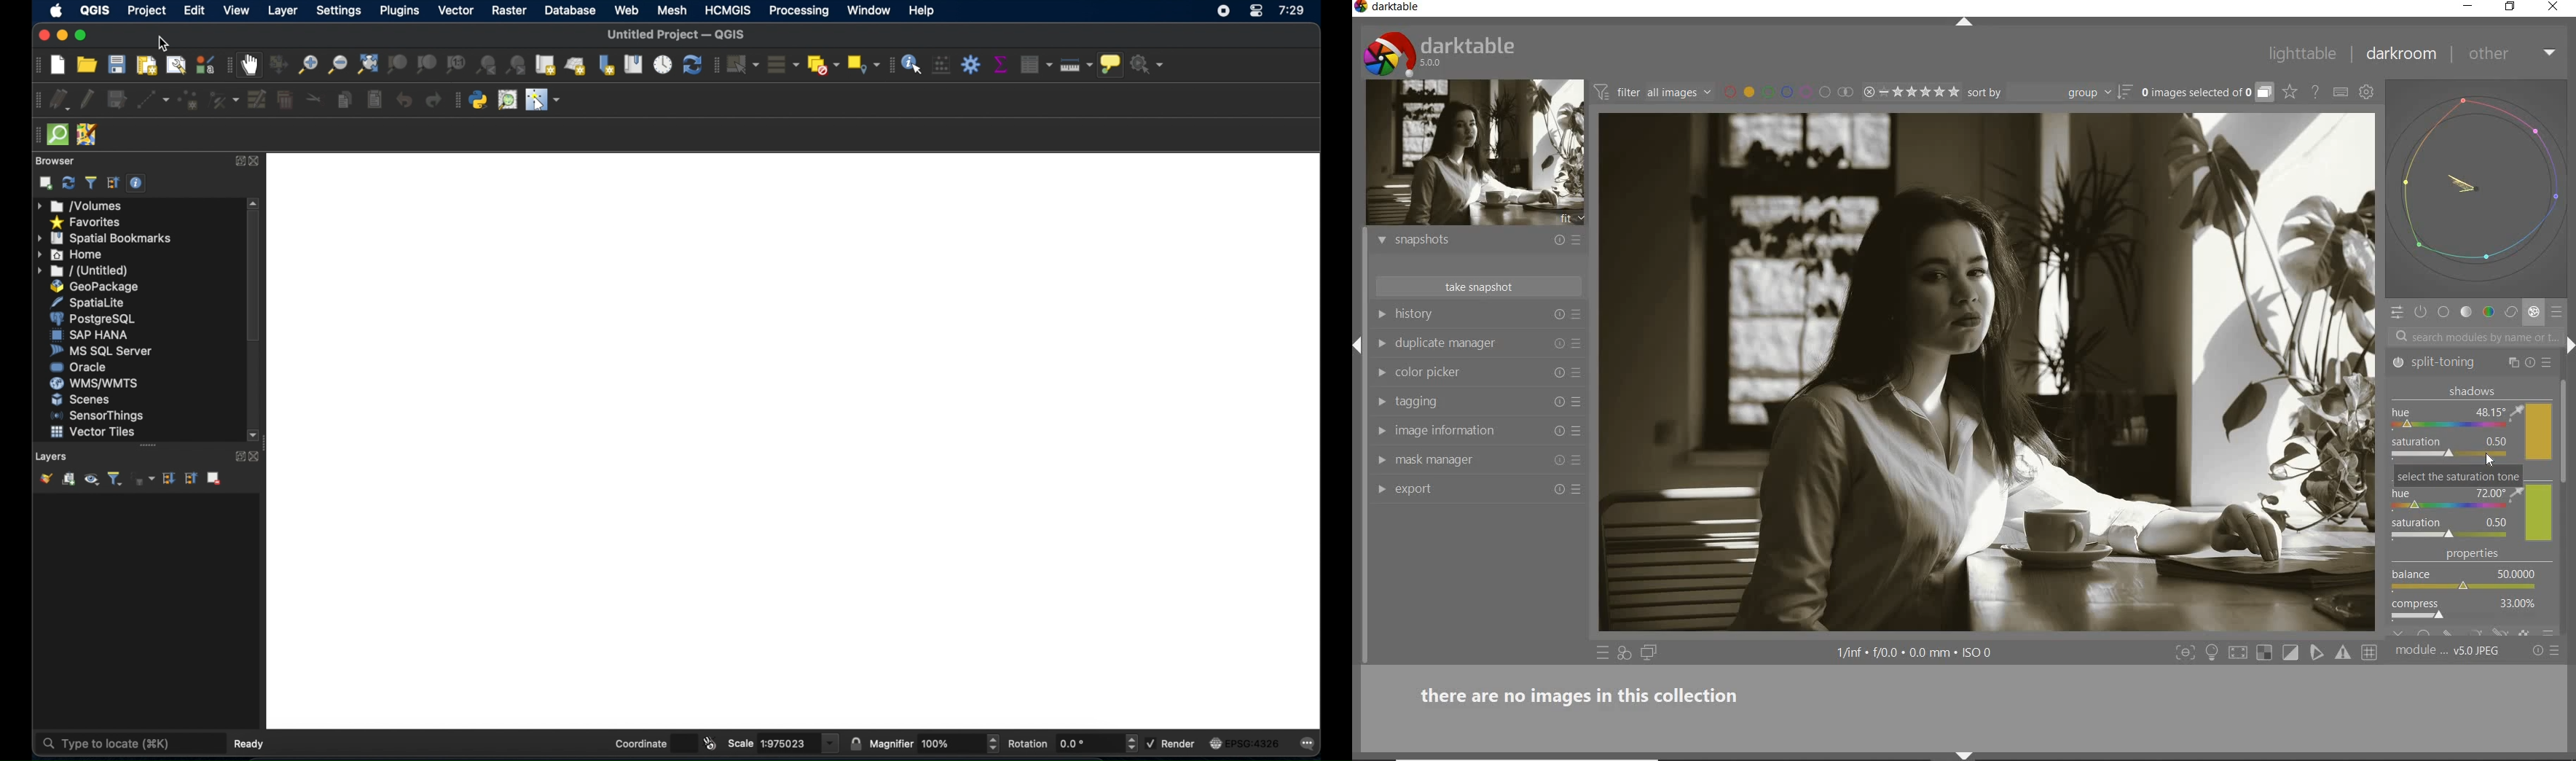 Image resolution: width=2576 pixels, height=784 pixels. I want to click on reset, so click(1558, 432).